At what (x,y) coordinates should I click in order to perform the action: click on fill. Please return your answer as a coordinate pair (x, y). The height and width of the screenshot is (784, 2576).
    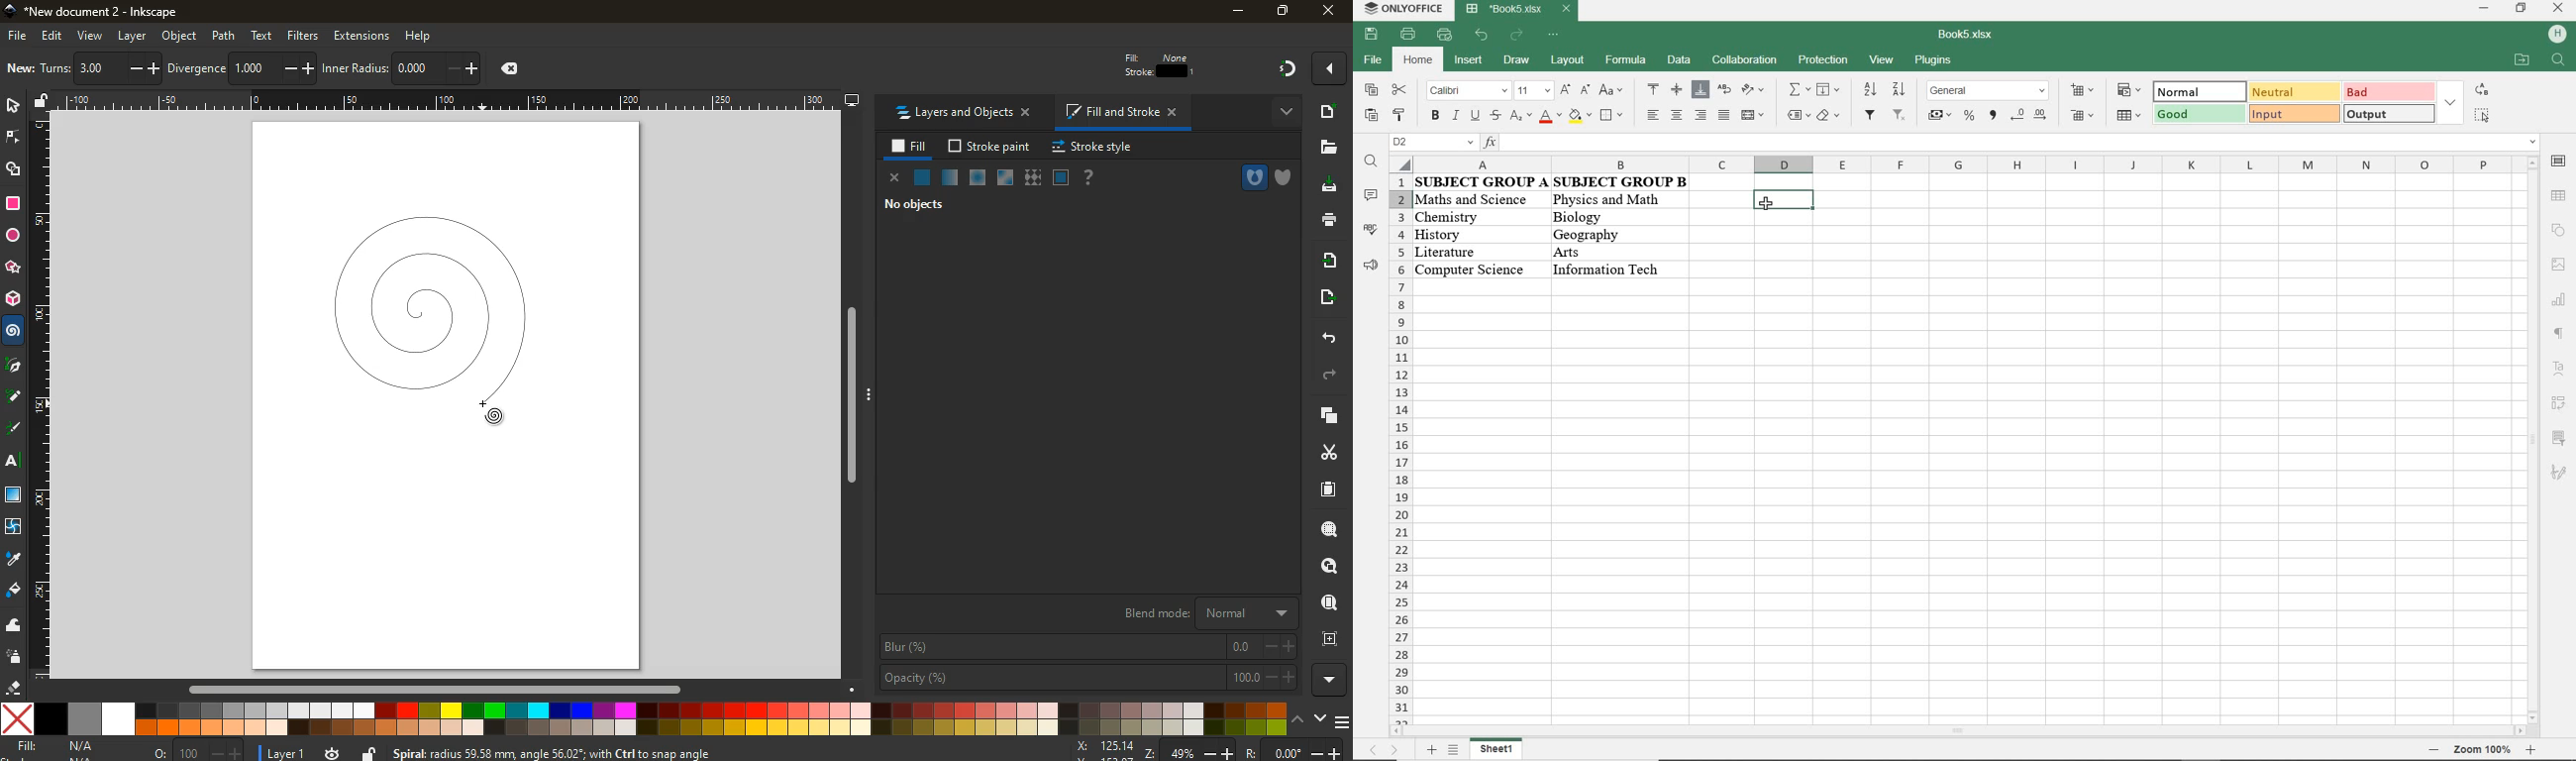
    Looking at the image, I should click on (910, 147).